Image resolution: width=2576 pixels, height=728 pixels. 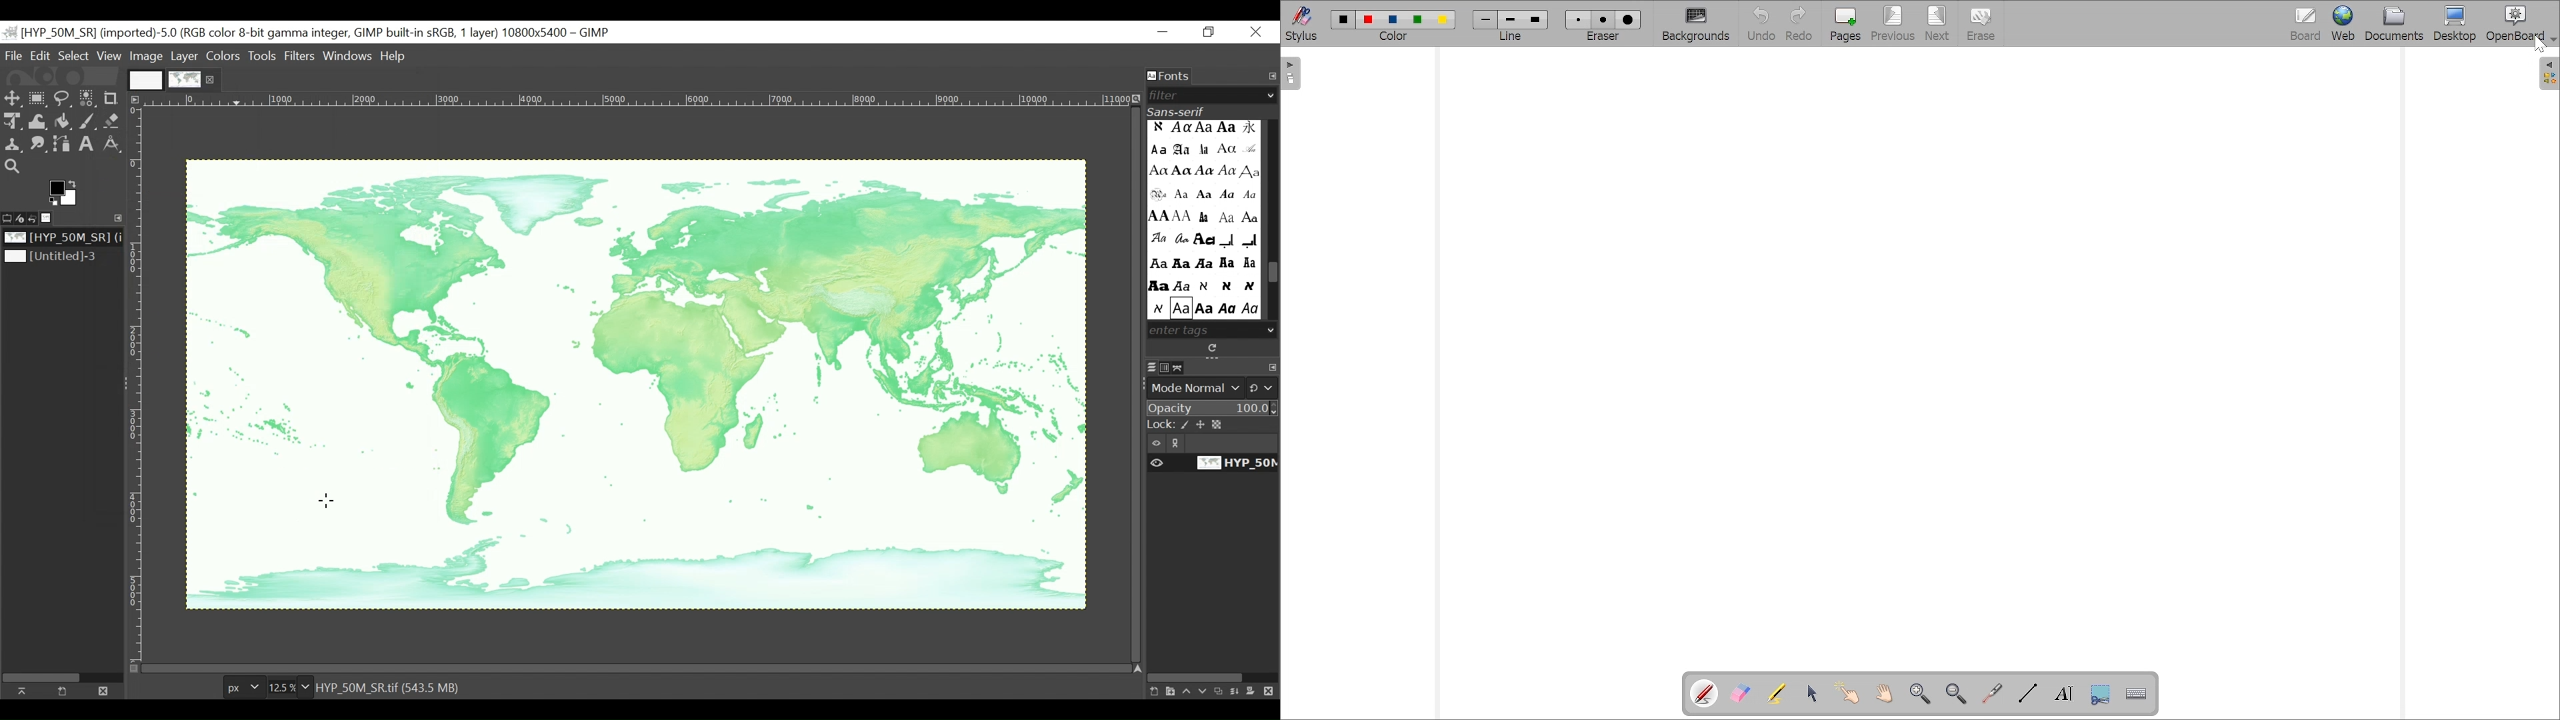 I want to click on Active foreground/background, so click(x=66, y=193).